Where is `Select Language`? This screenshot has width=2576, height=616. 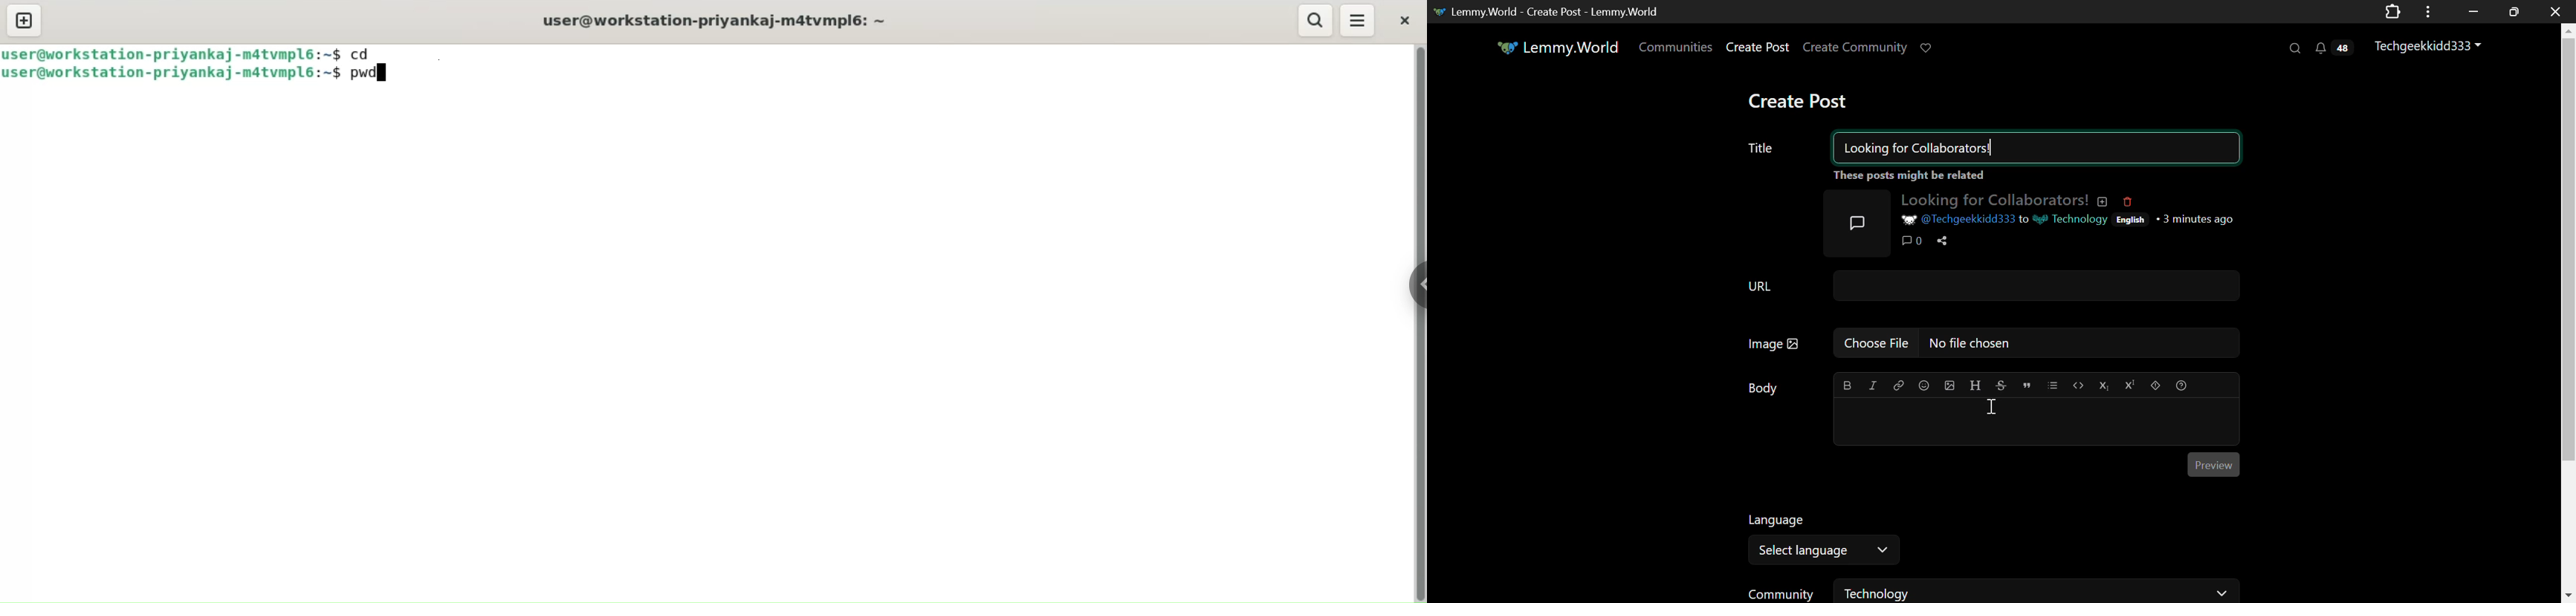
Select Language is located at coordinates (1825, 550).